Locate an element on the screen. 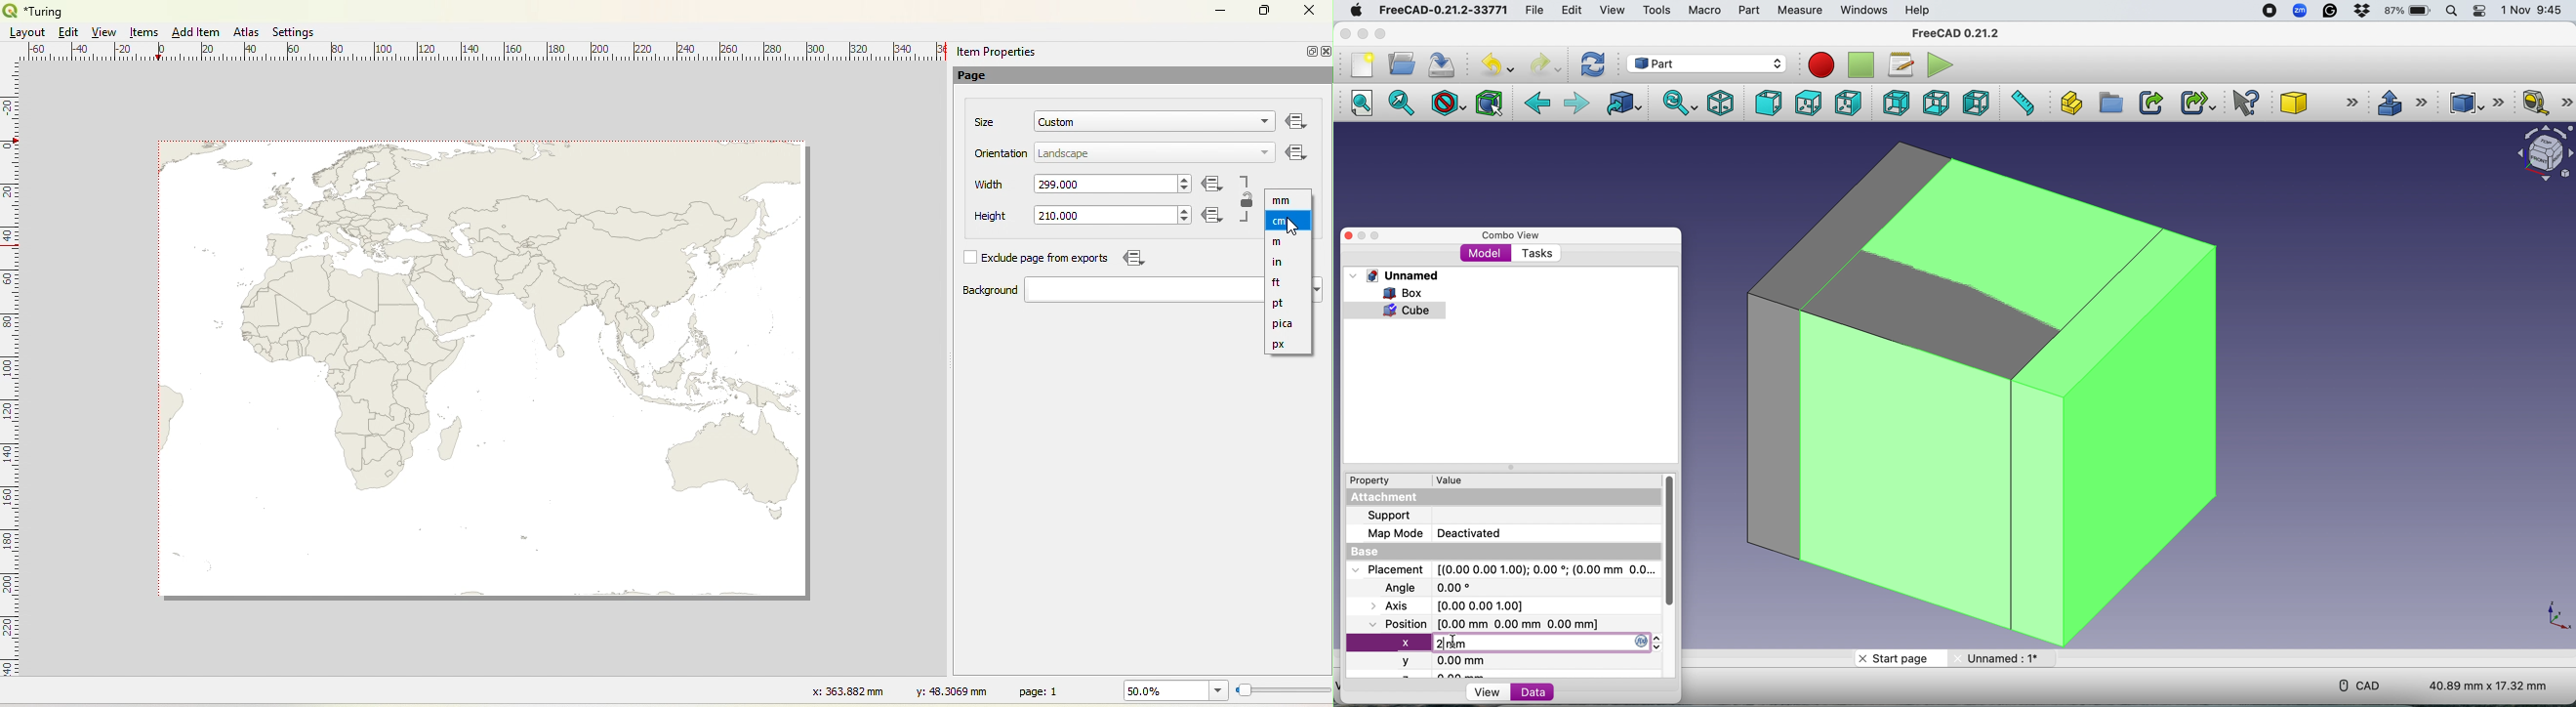 Image resolution: width=2576 pixels, height=728 pixels. Compound tools is located at coordinates (2473, 102).